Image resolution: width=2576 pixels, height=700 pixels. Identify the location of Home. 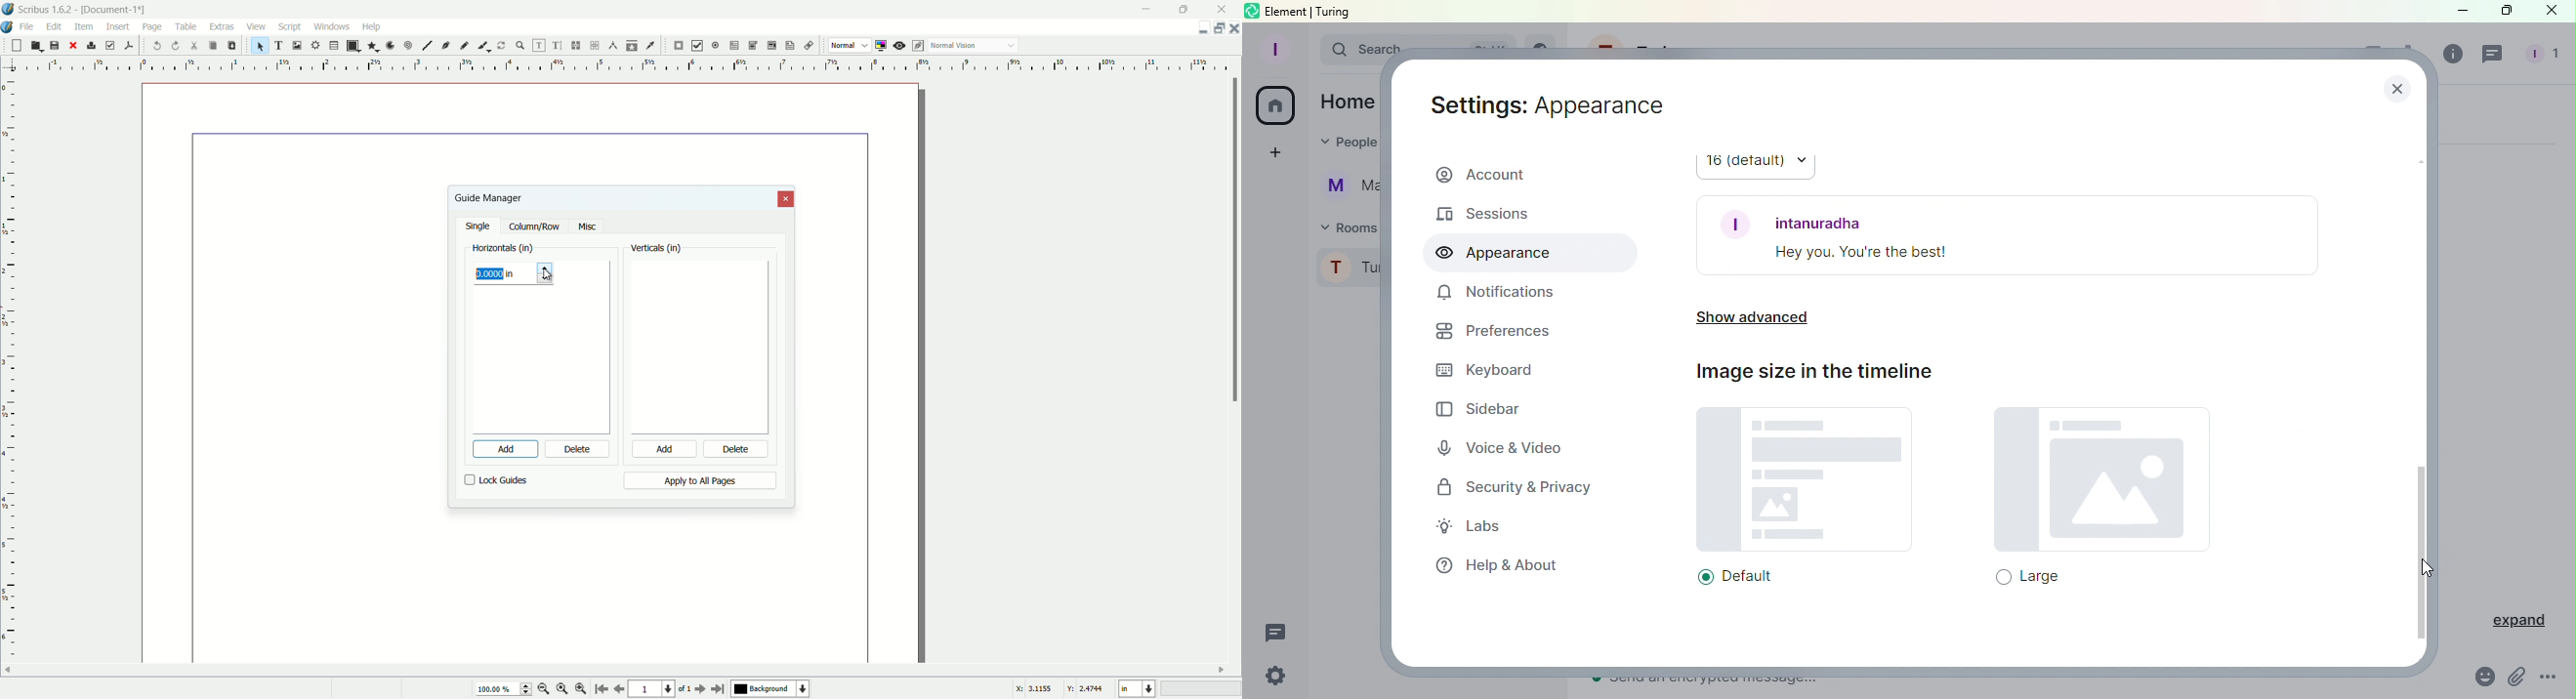
(1278, 107).